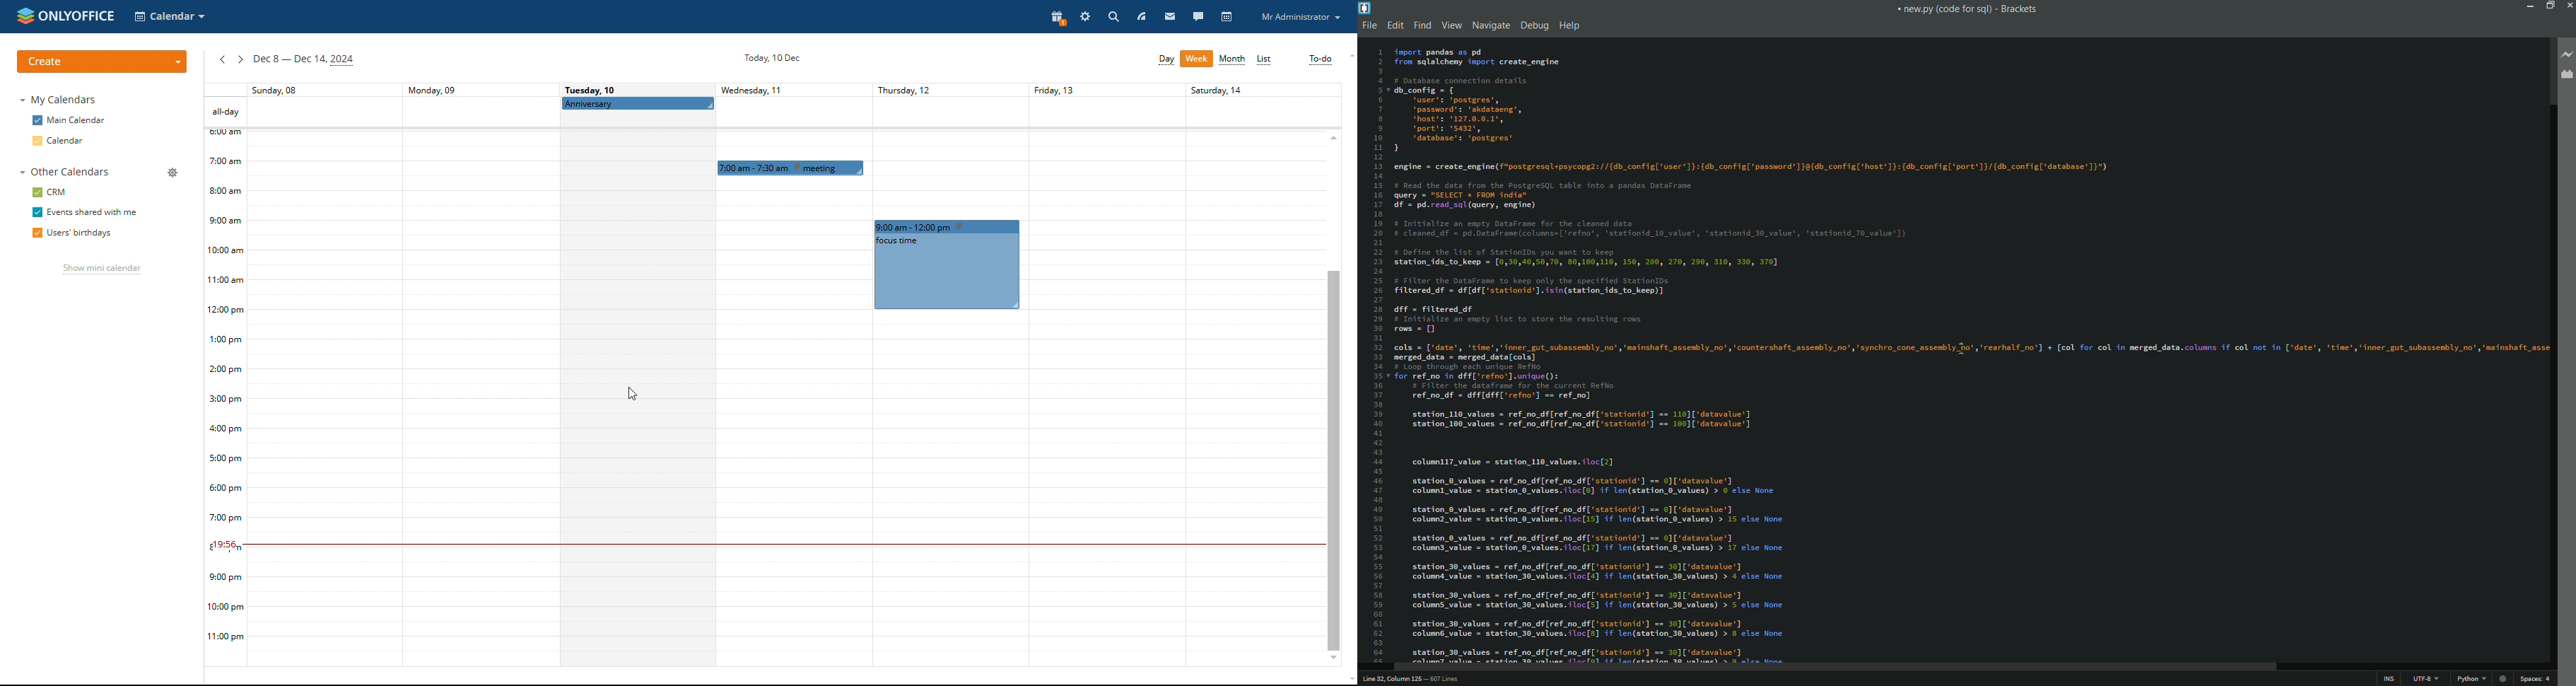  What do you see at coordinates (1166, 59) in the screenshot?
I see `day view` at bounding box center [1166, 59].